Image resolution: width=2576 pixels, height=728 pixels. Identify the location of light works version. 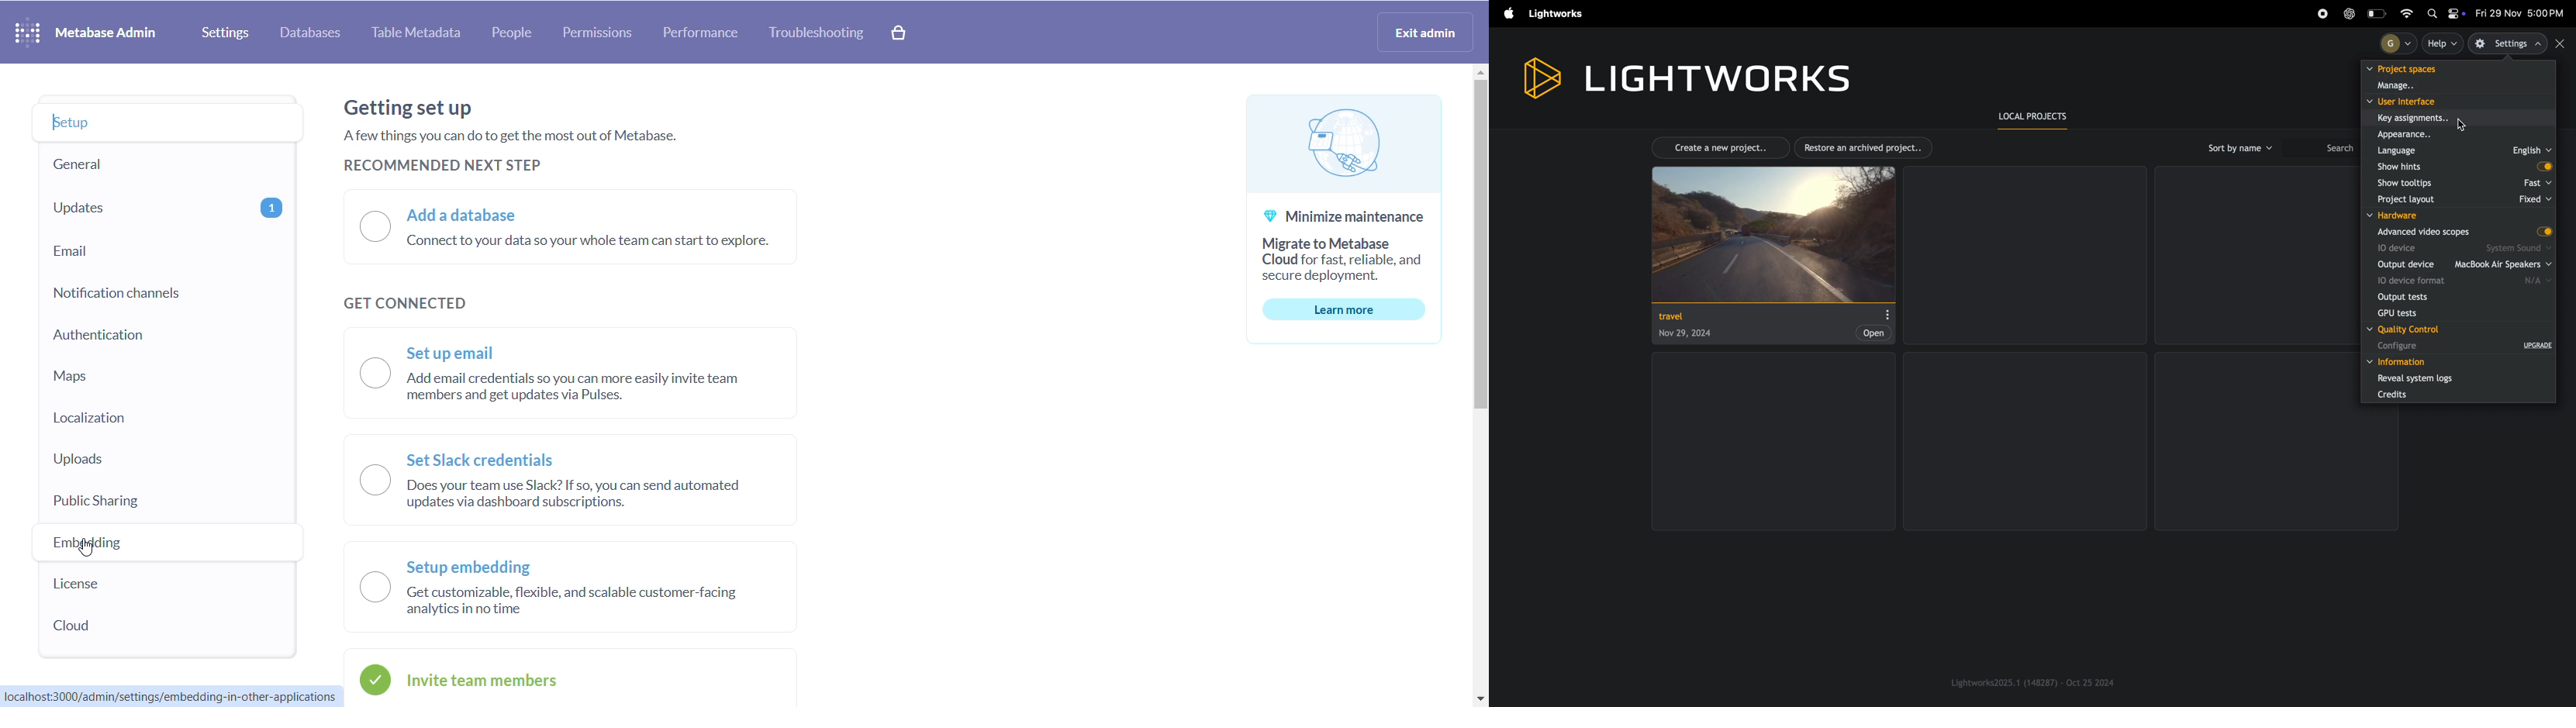
(2034, 682).